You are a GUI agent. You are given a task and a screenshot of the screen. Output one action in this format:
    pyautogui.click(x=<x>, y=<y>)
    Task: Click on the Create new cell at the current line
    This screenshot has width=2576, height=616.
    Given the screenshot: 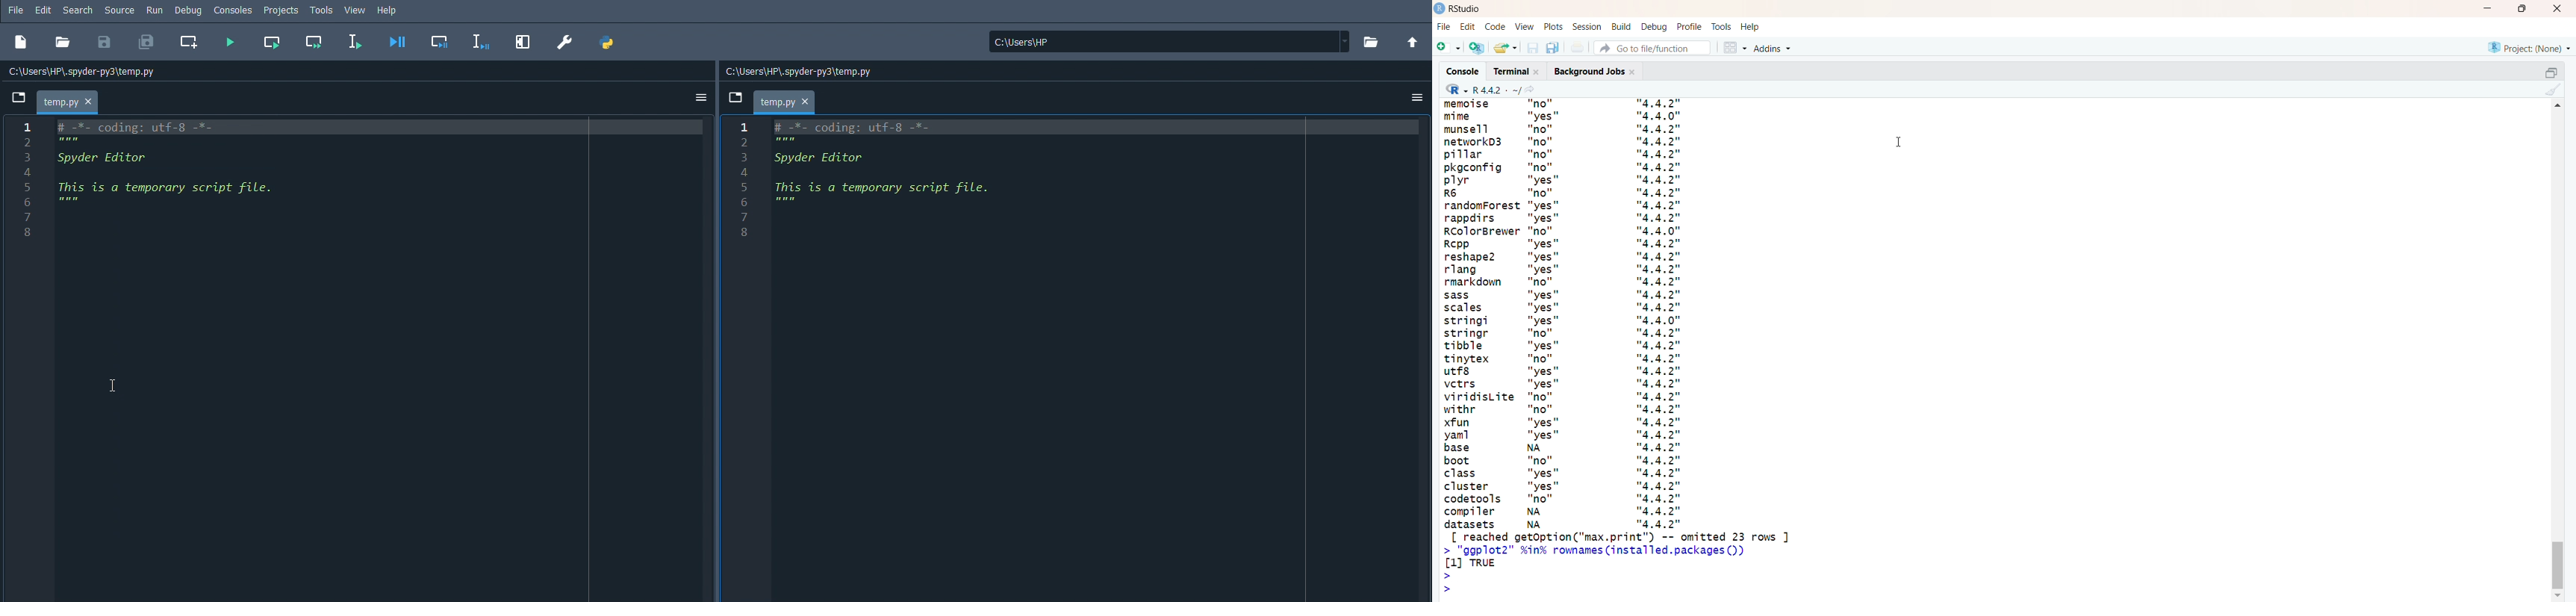 What is the action you would take?
    pyautogui.click(x=191, y=43)
    